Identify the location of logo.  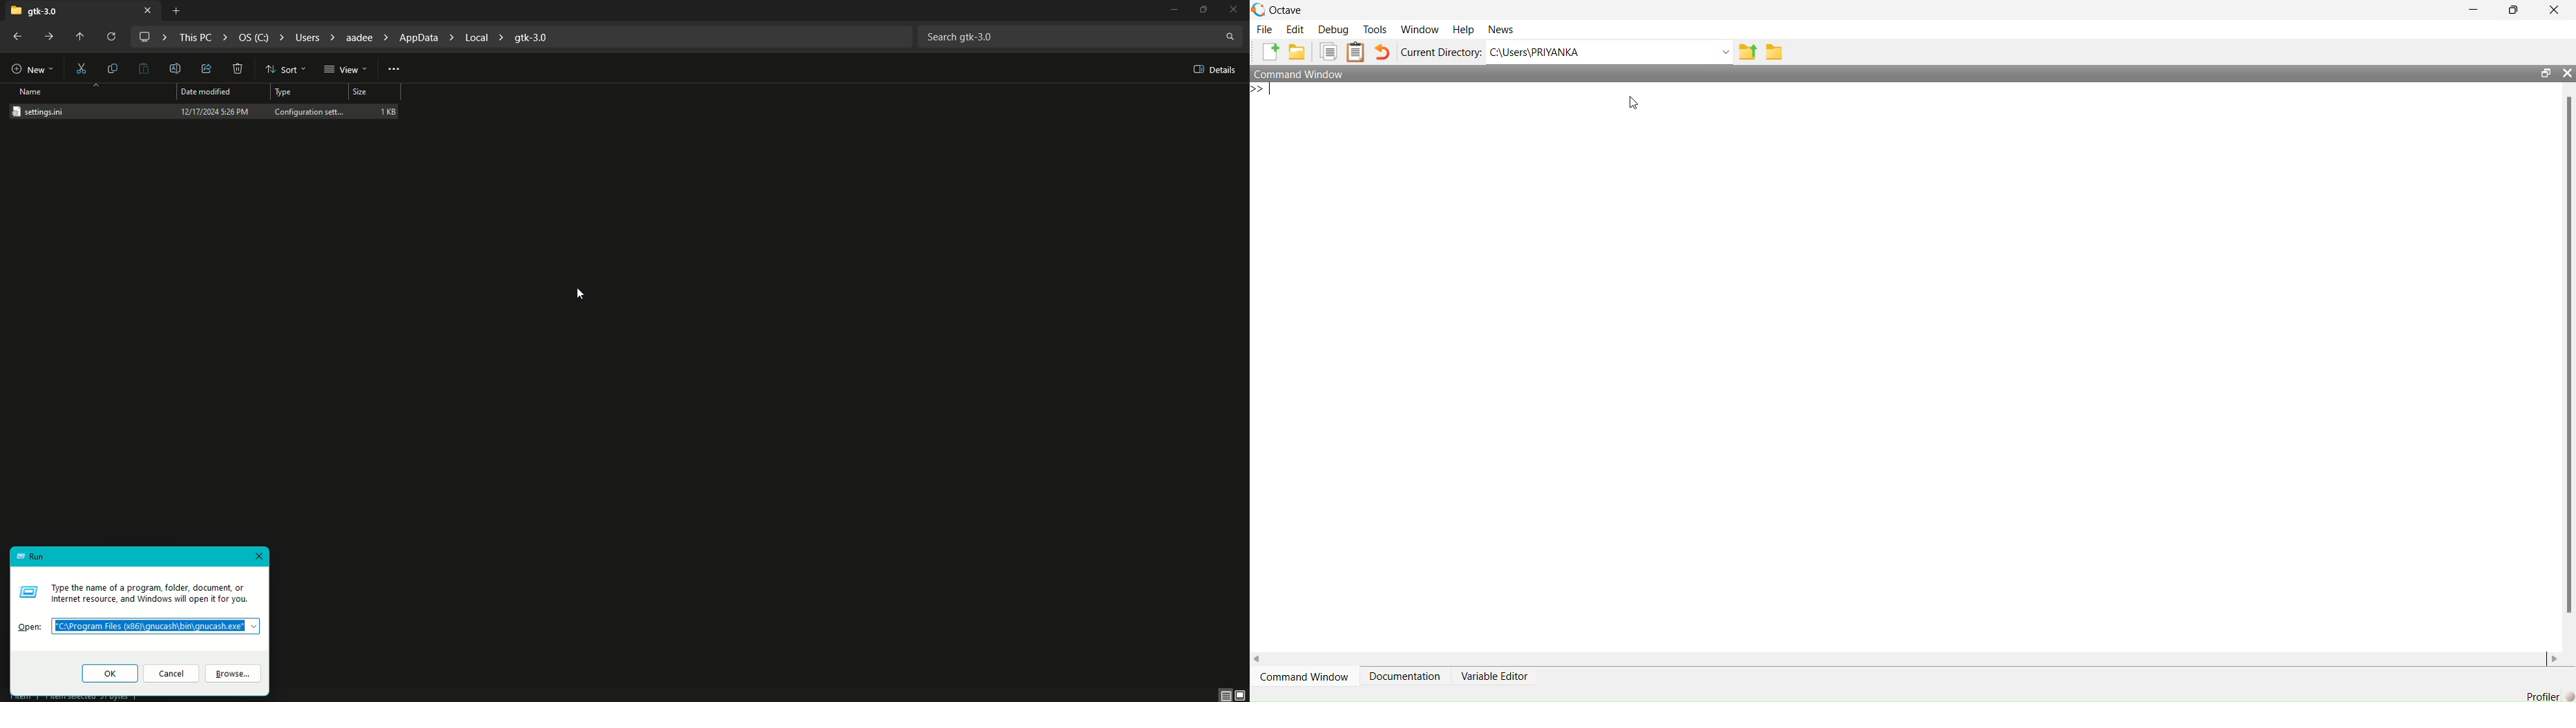
(1259, 10).